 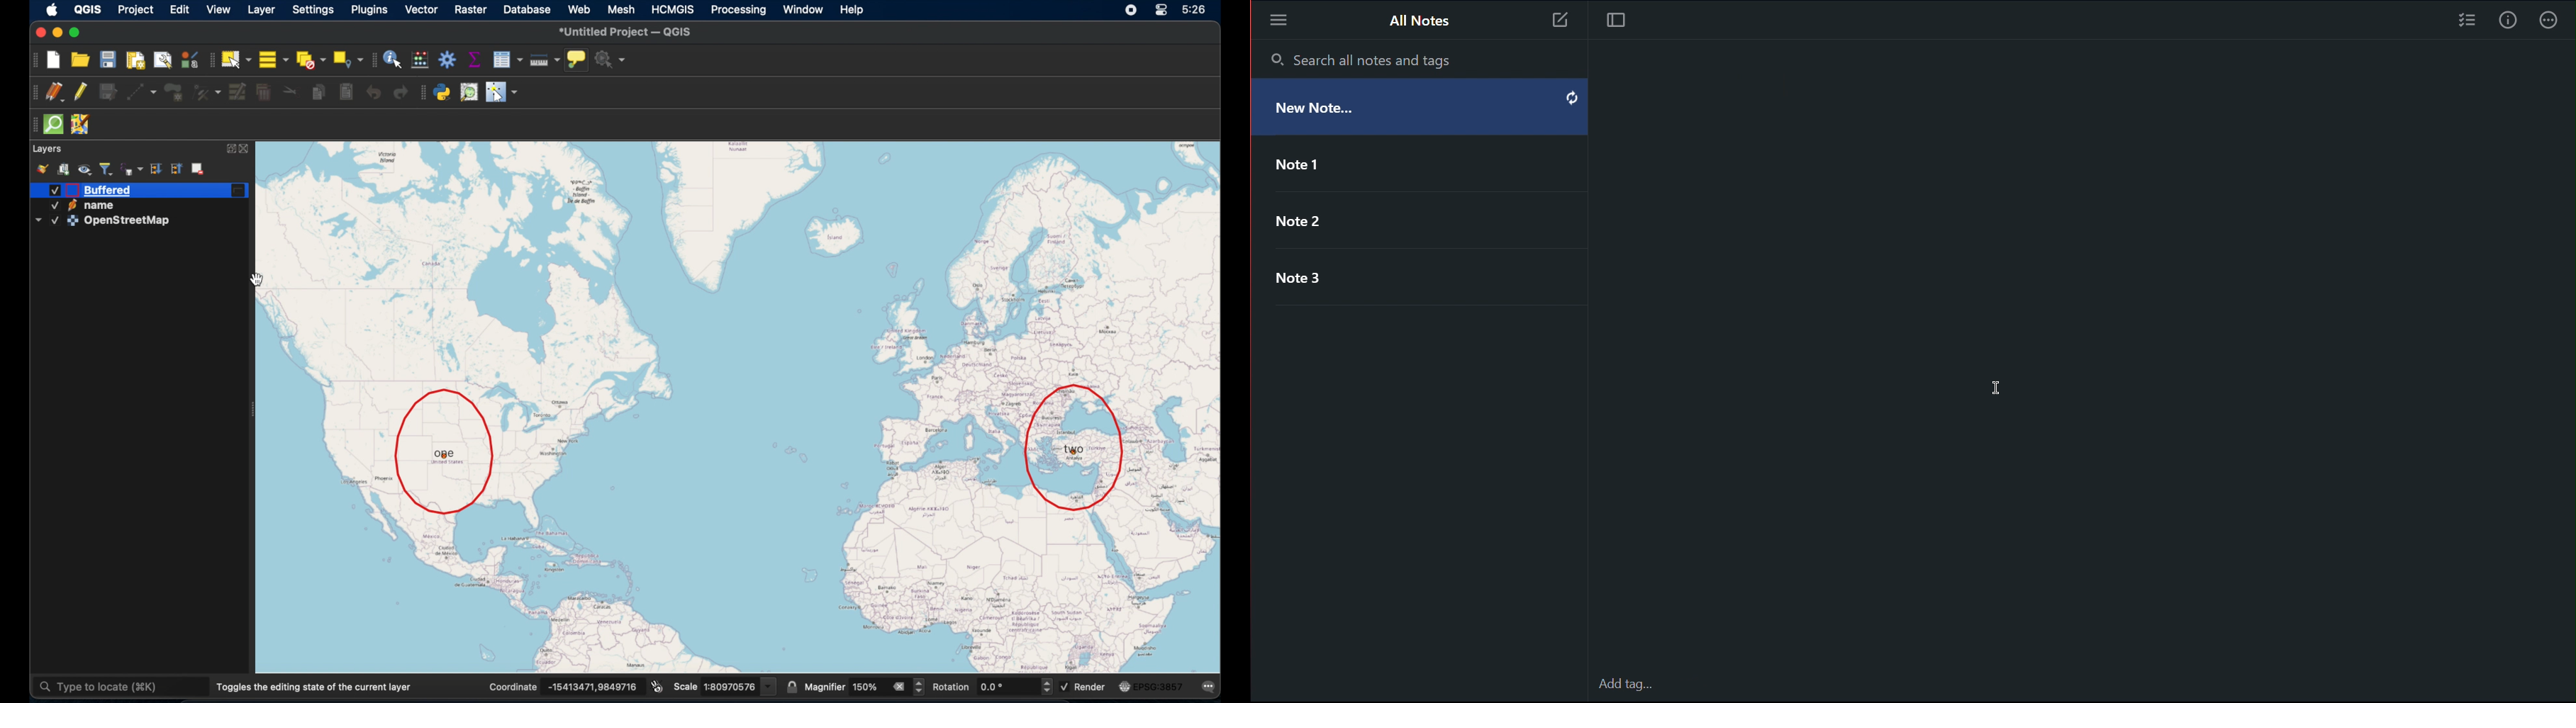 I want to click on modify attributes, so click(x=237, y=90).